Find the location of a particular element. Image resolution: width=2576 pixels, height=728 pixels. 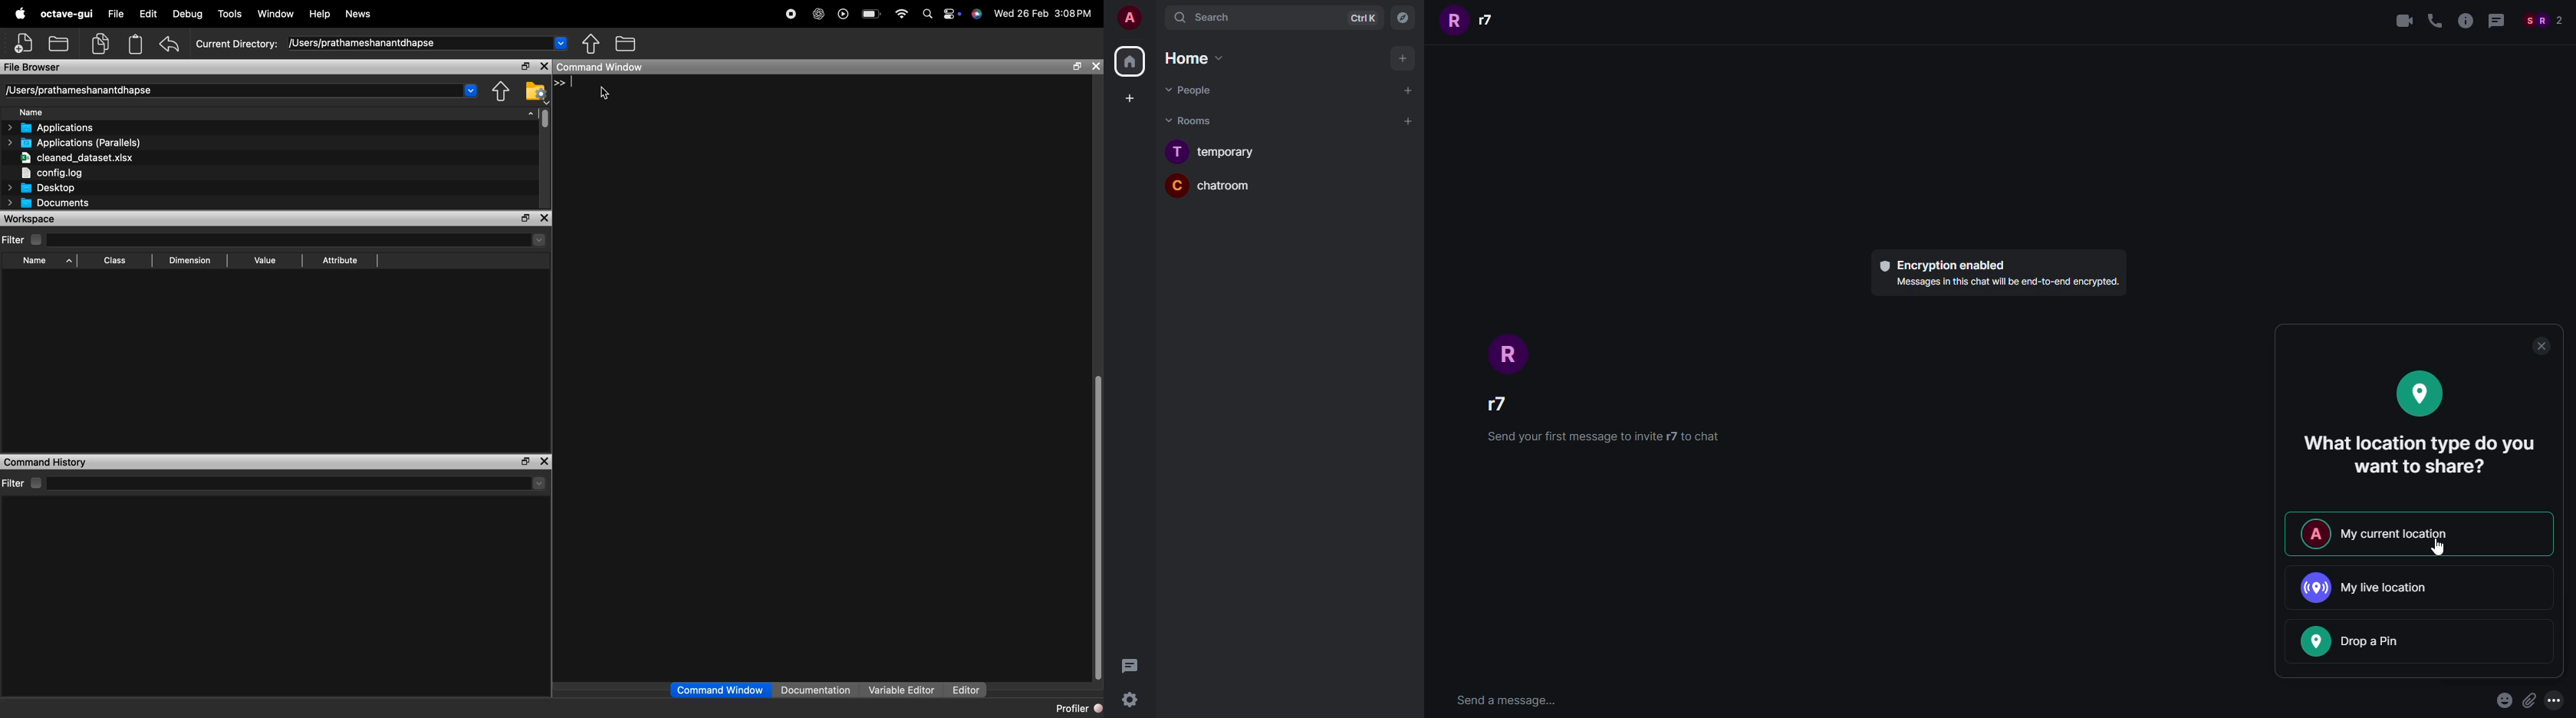

video call is located at coordinates (2403, 21).